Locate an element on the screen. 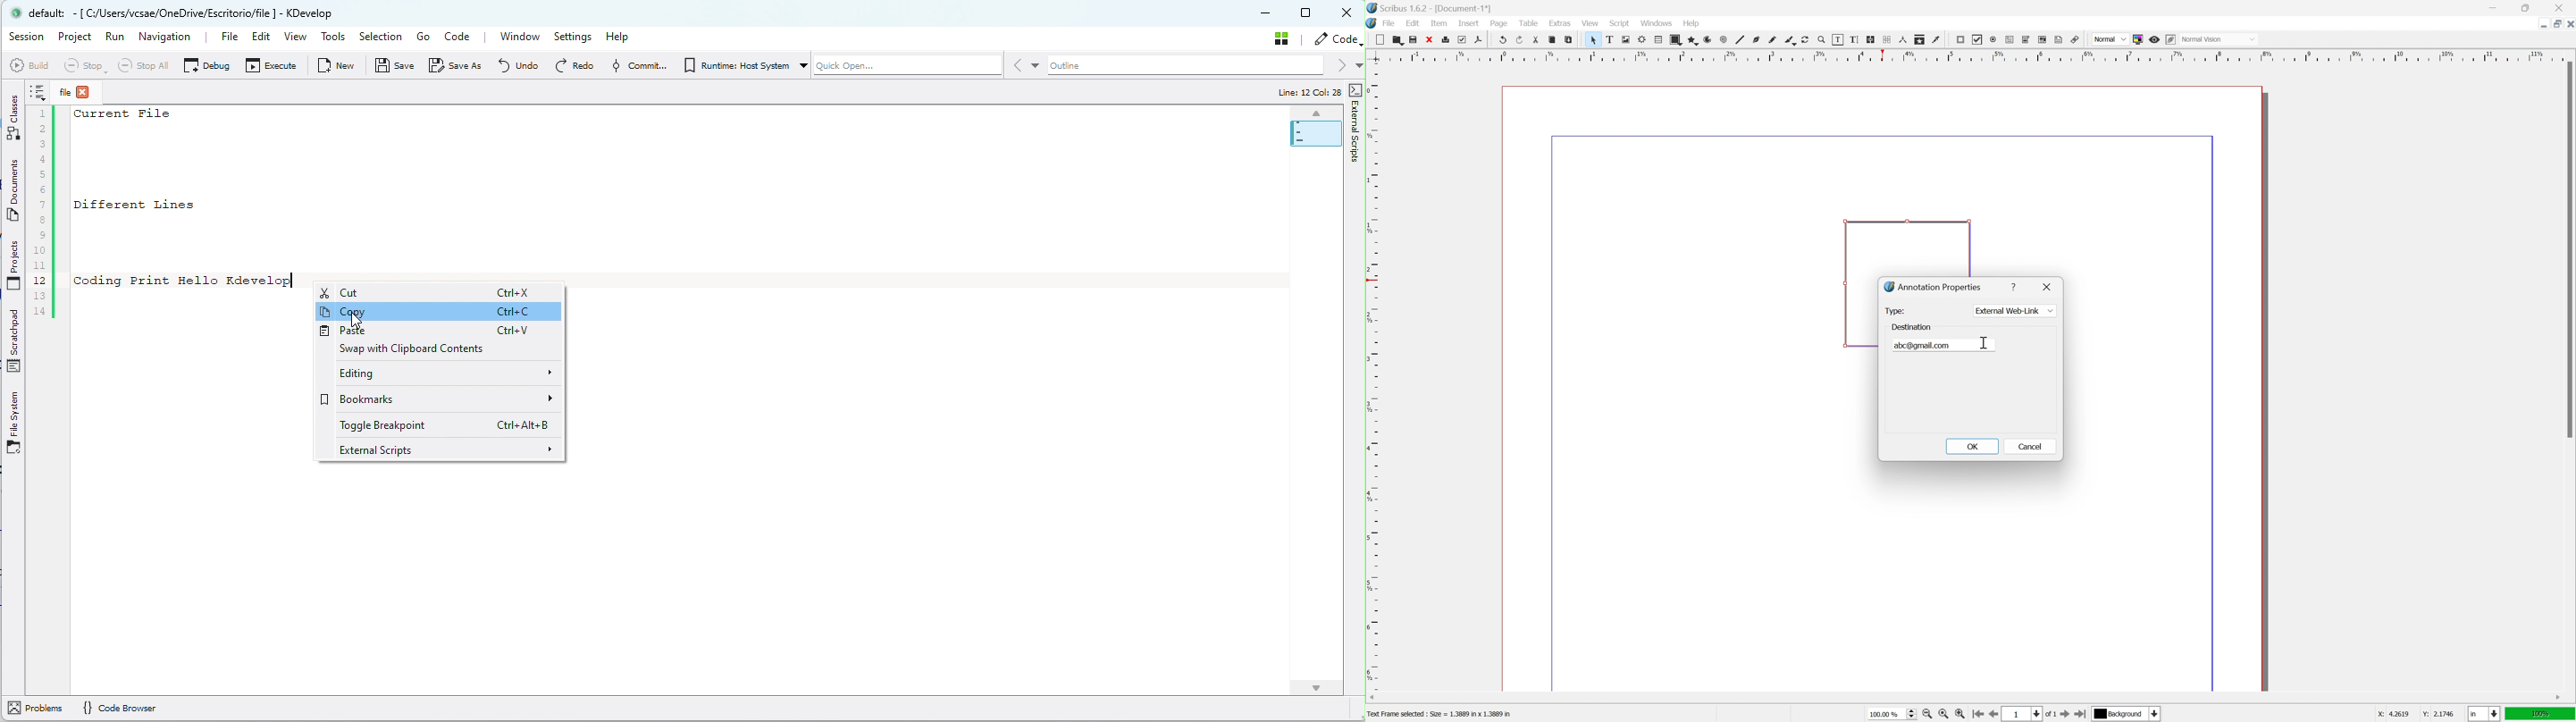 The width and height of the screenshot is (2576, 728). open is located at coordinates (1398, 40).